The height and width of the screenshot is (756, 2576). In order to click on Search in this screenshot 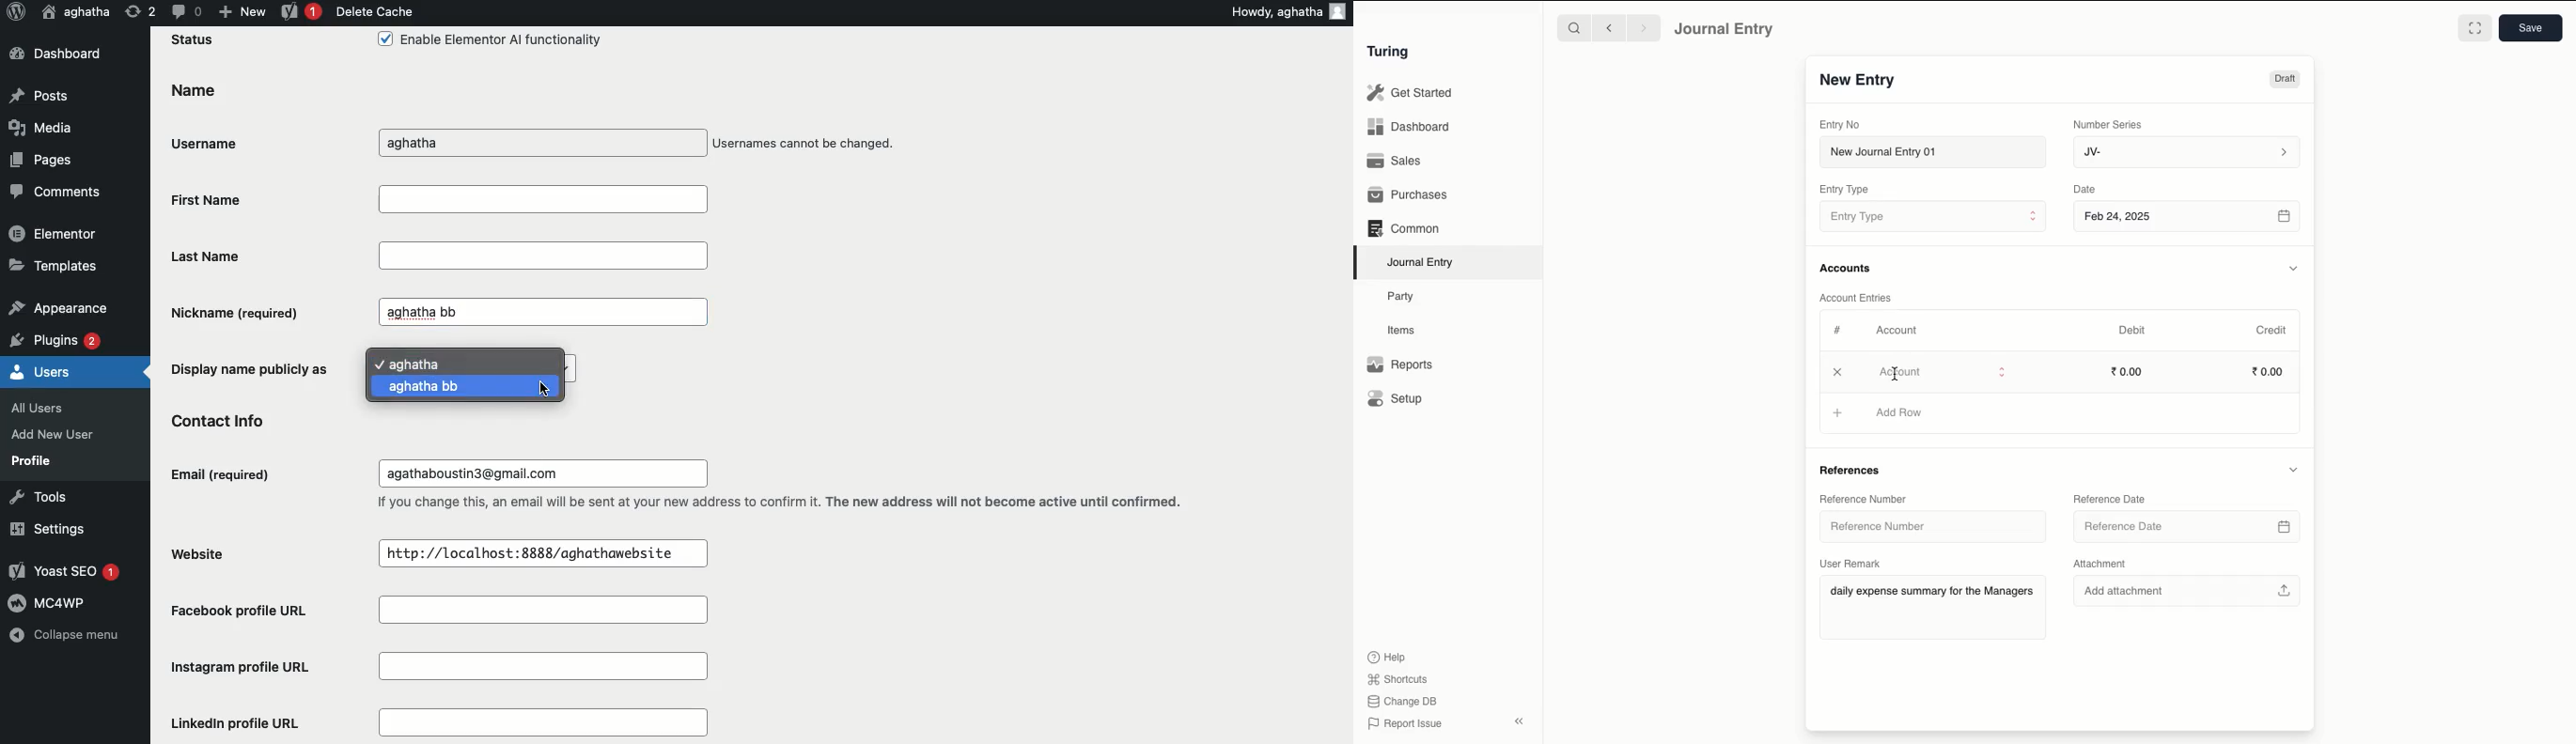, I will do `click(1573, 27)`.